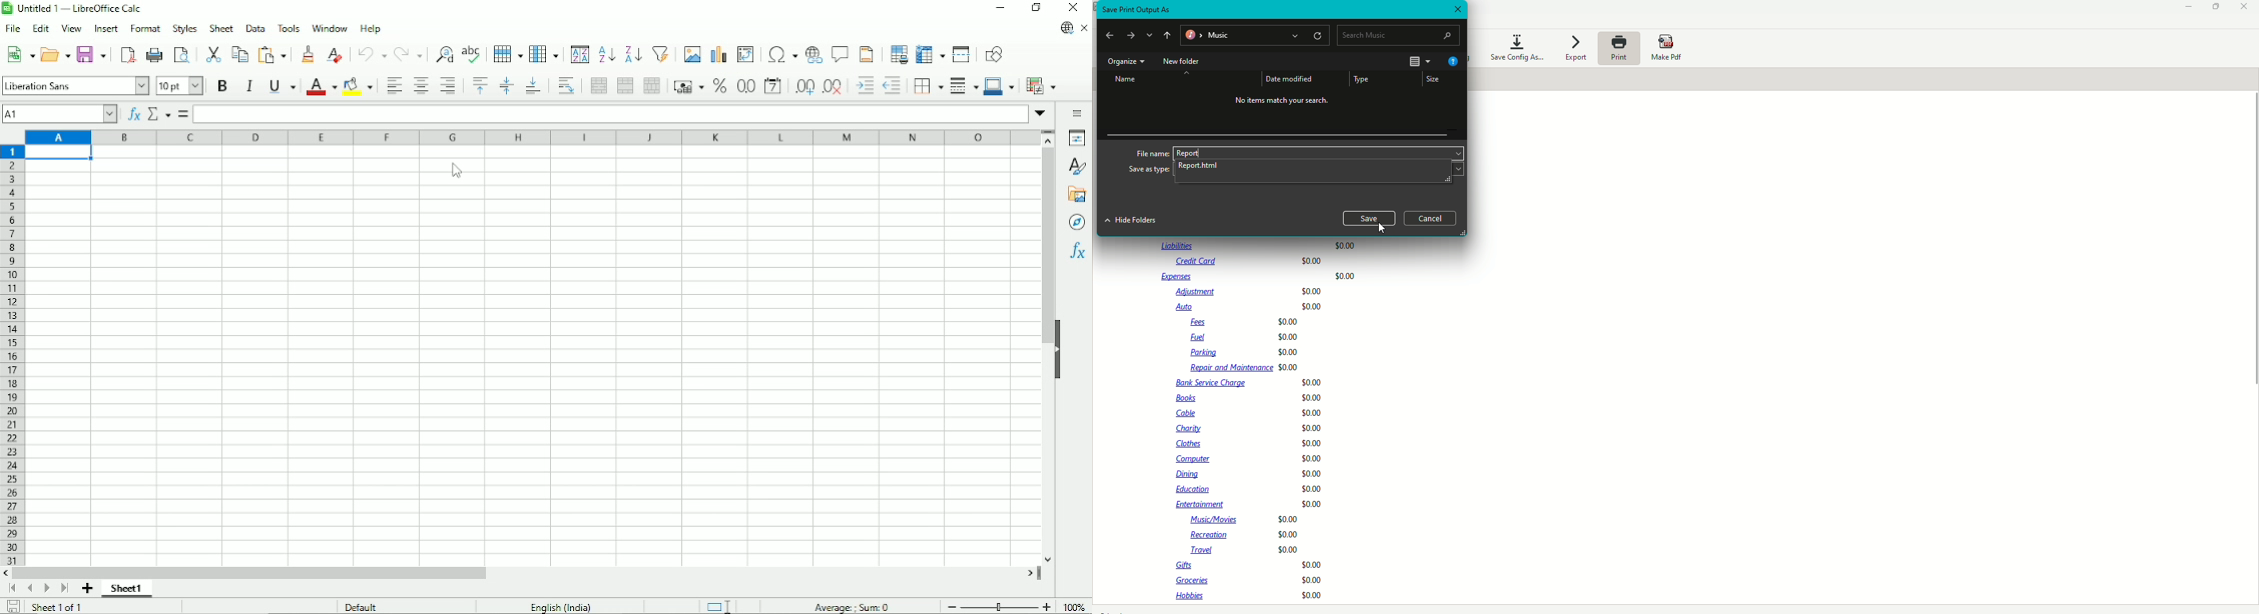 The image size is (2268, 616). Describe the element at coordinates (1284, 103) in the screenshot. I see `No items match your search` at that location.